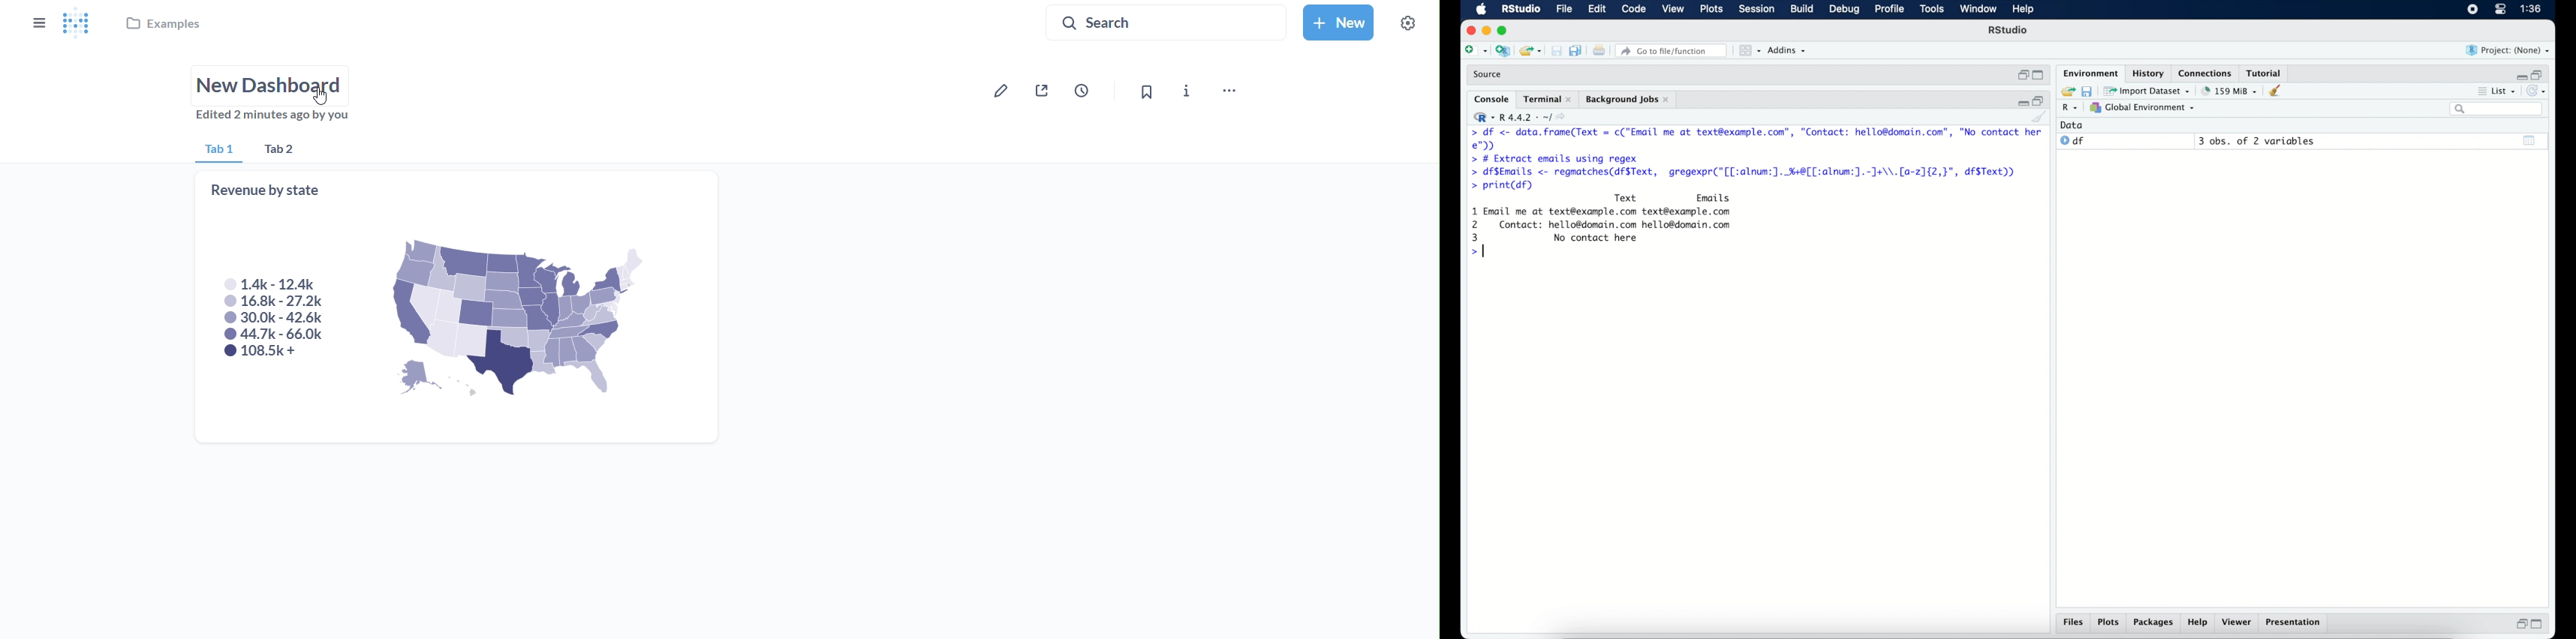 The image size is (2576, 644). What do you see at coordinates (1845, 10) in the screenshot?
I see `debug` at bounding box center [1845, 10].